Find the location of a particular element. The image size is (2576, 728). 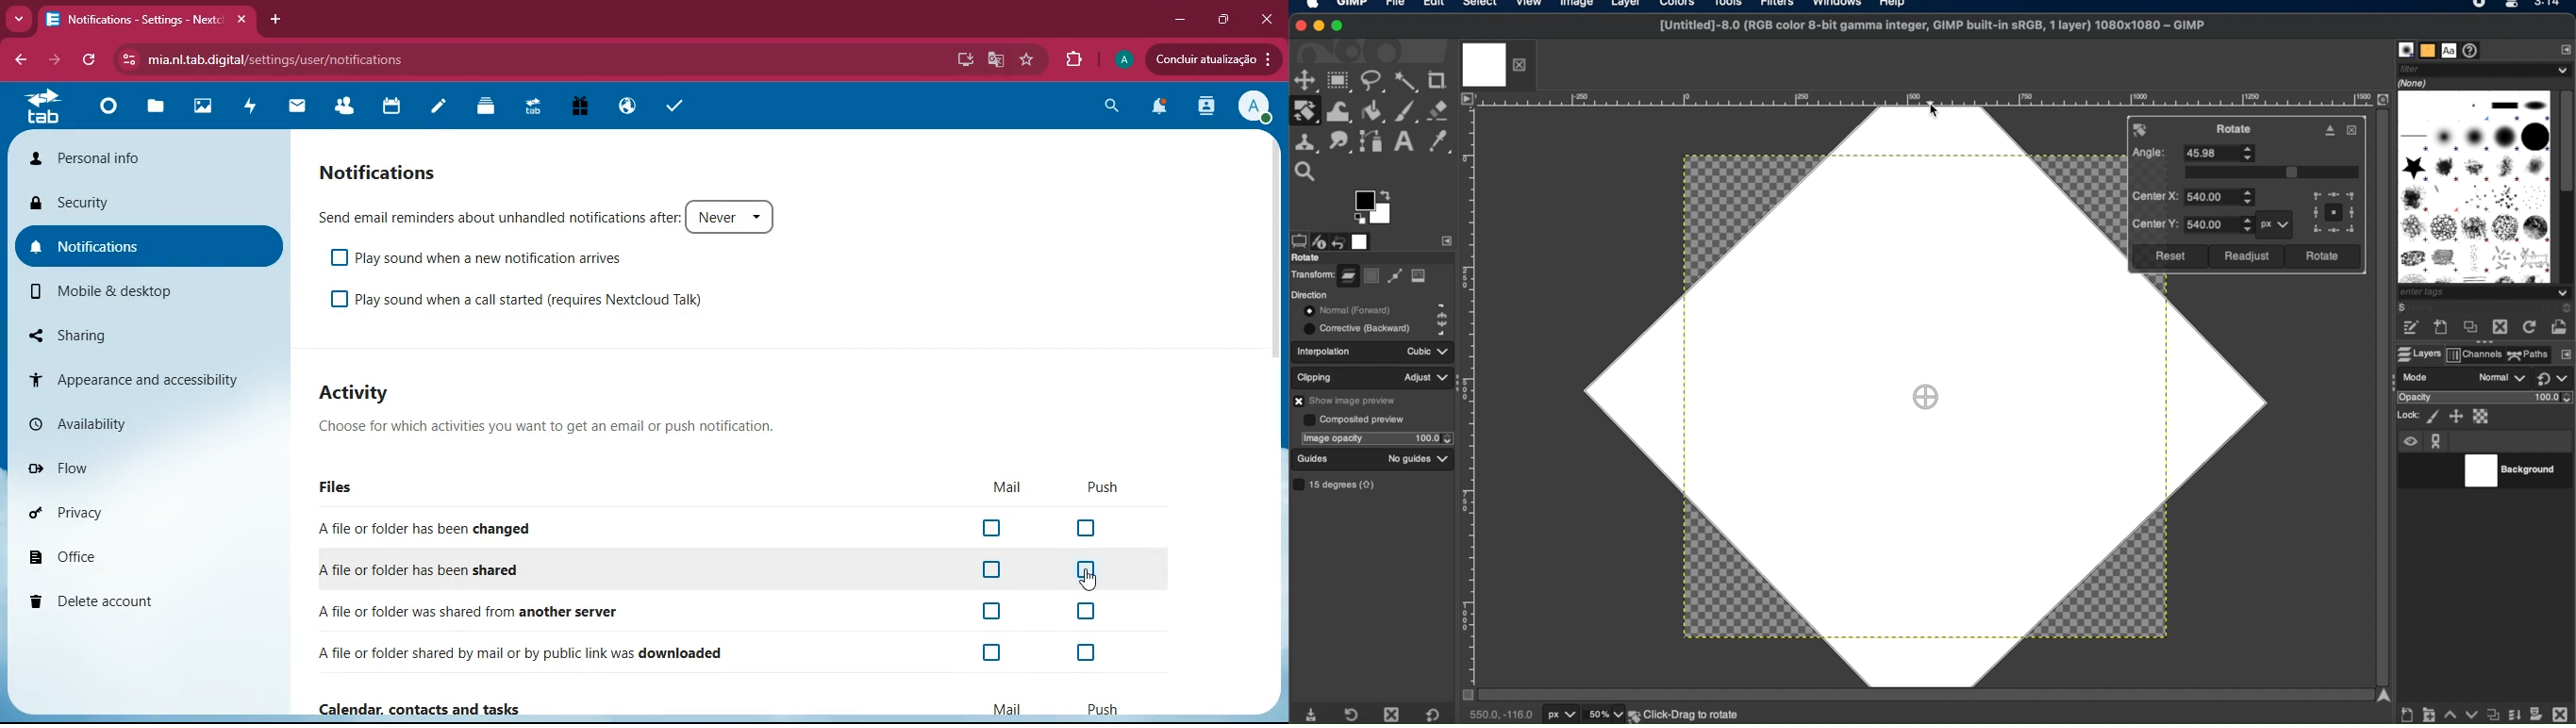

spacing is located at coordinates (2431, 309).